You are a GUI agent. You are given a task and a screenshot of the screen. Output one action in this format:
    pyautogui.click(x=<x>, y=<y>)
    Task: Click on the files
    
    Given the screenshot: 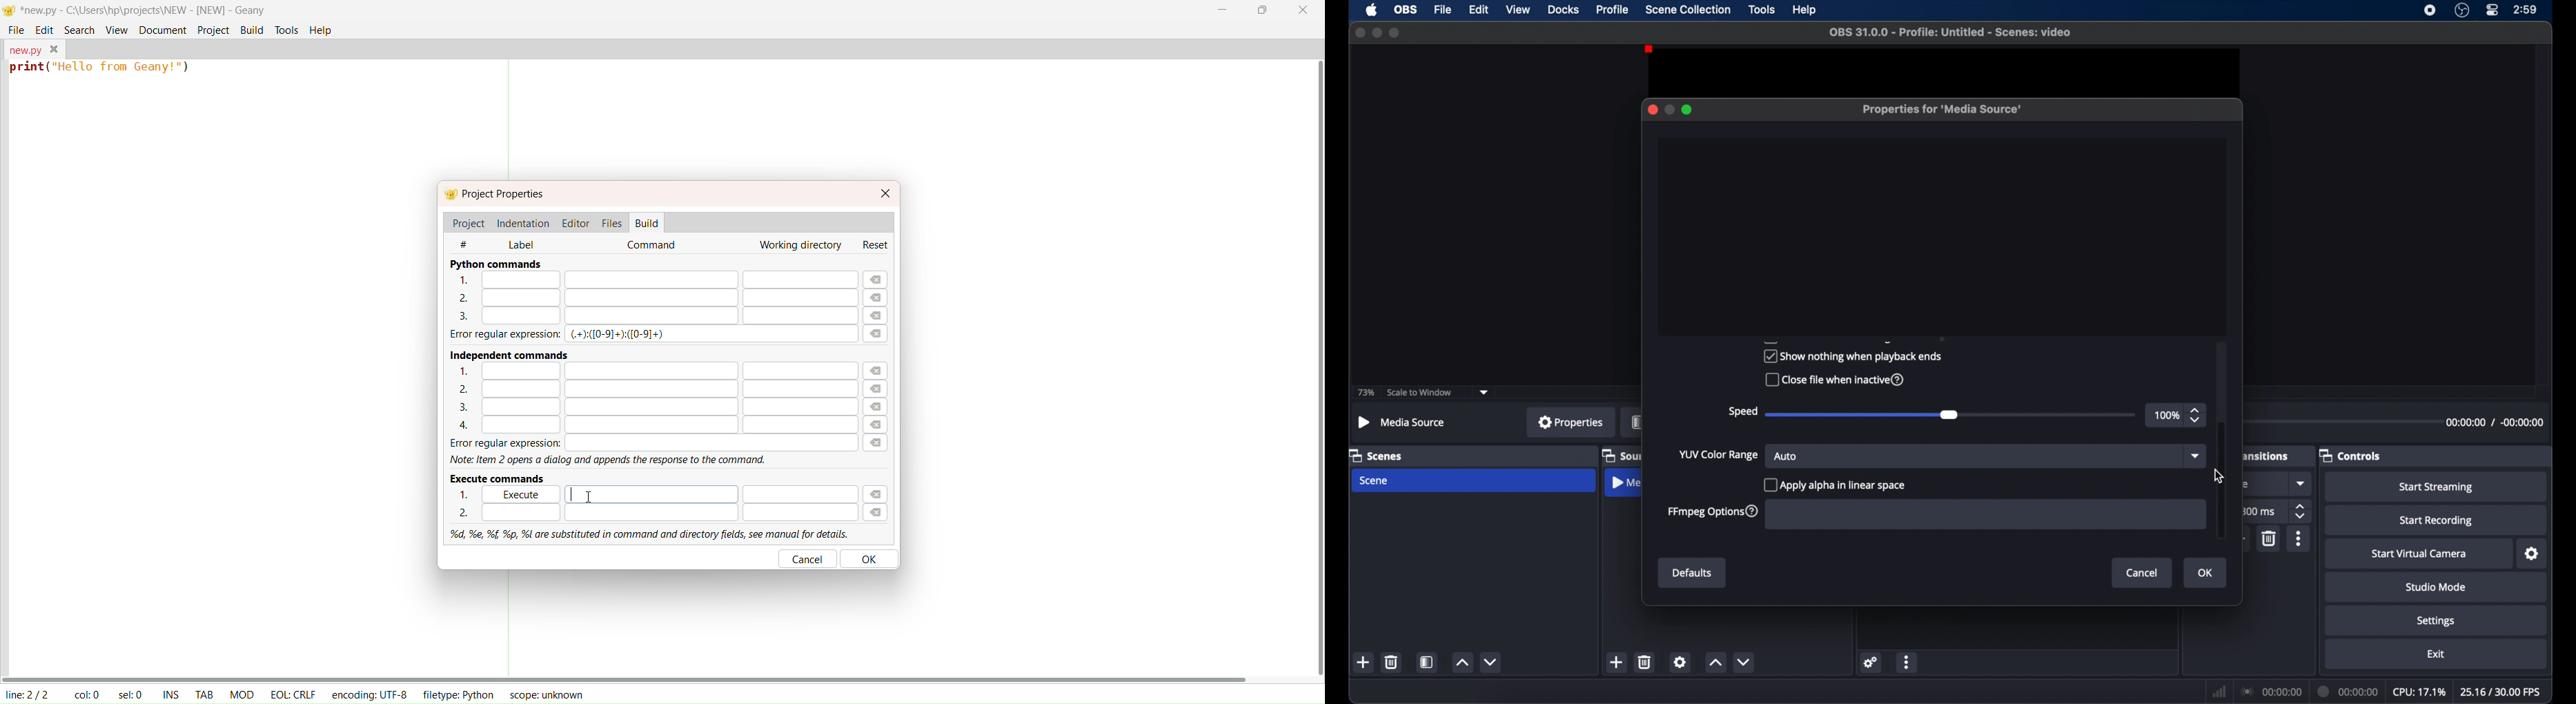 What is the action you would take?
    pyautogui.click(x=611, y=222)
    